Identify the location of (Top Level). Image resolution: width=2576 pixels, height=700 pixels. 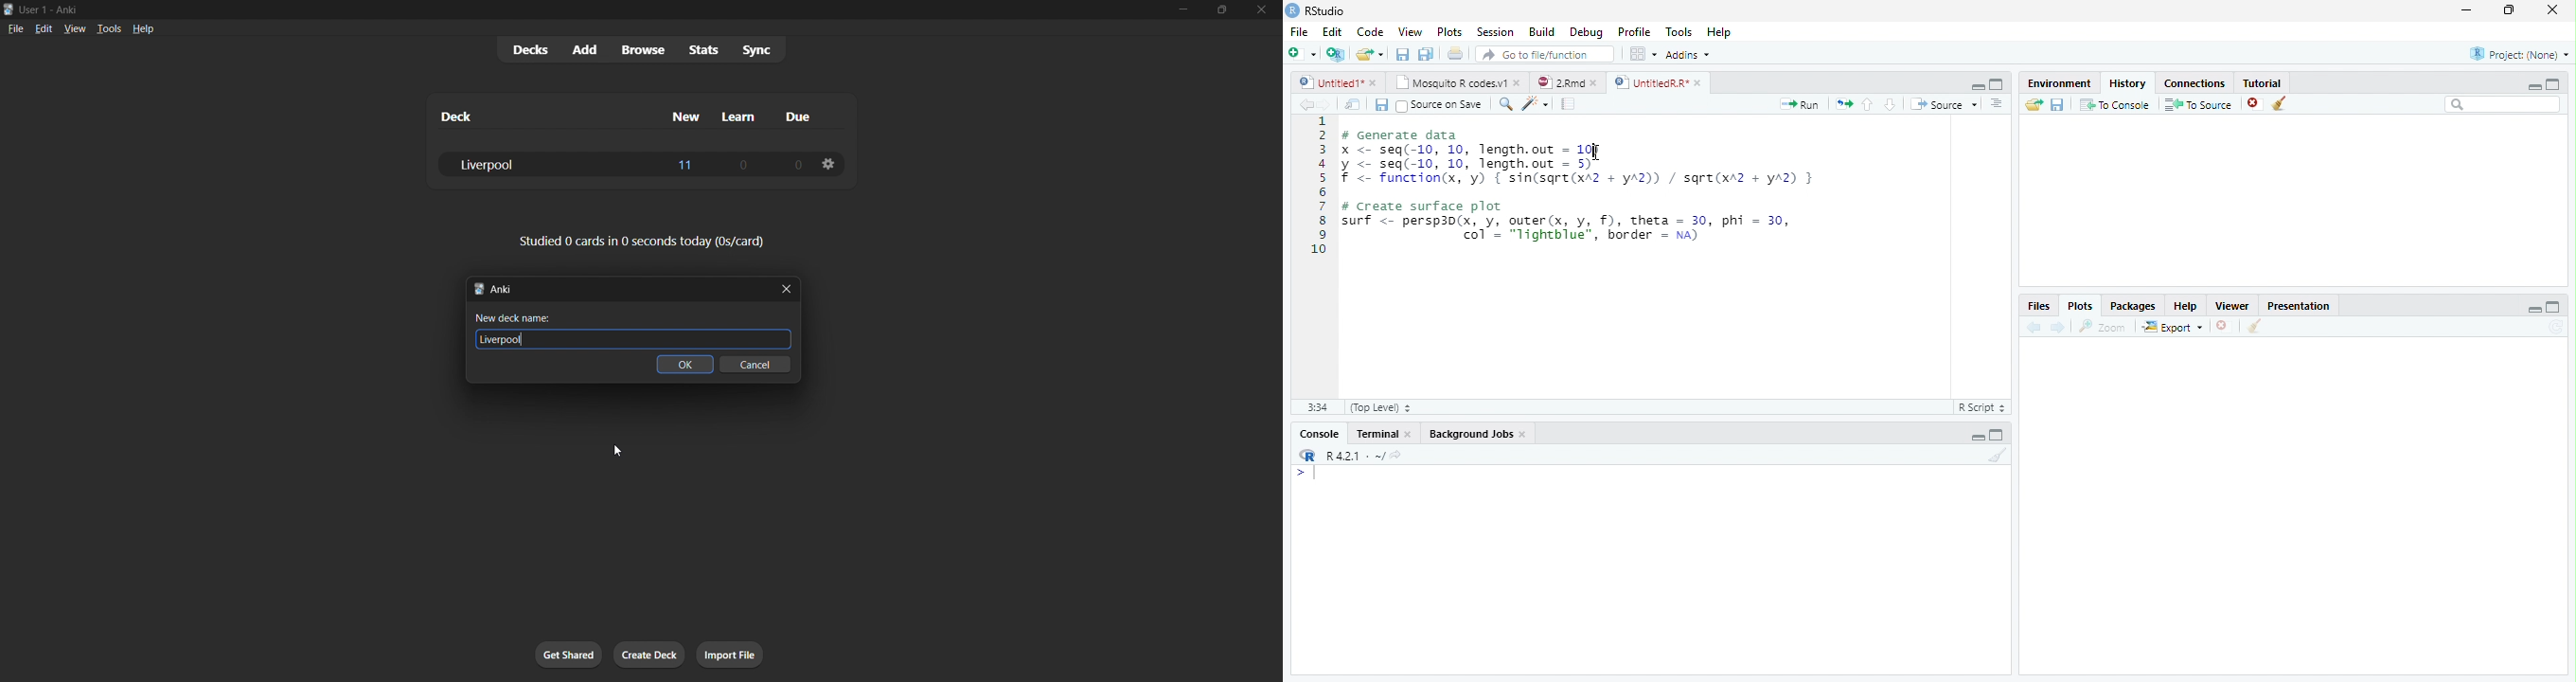
(1382, 407).